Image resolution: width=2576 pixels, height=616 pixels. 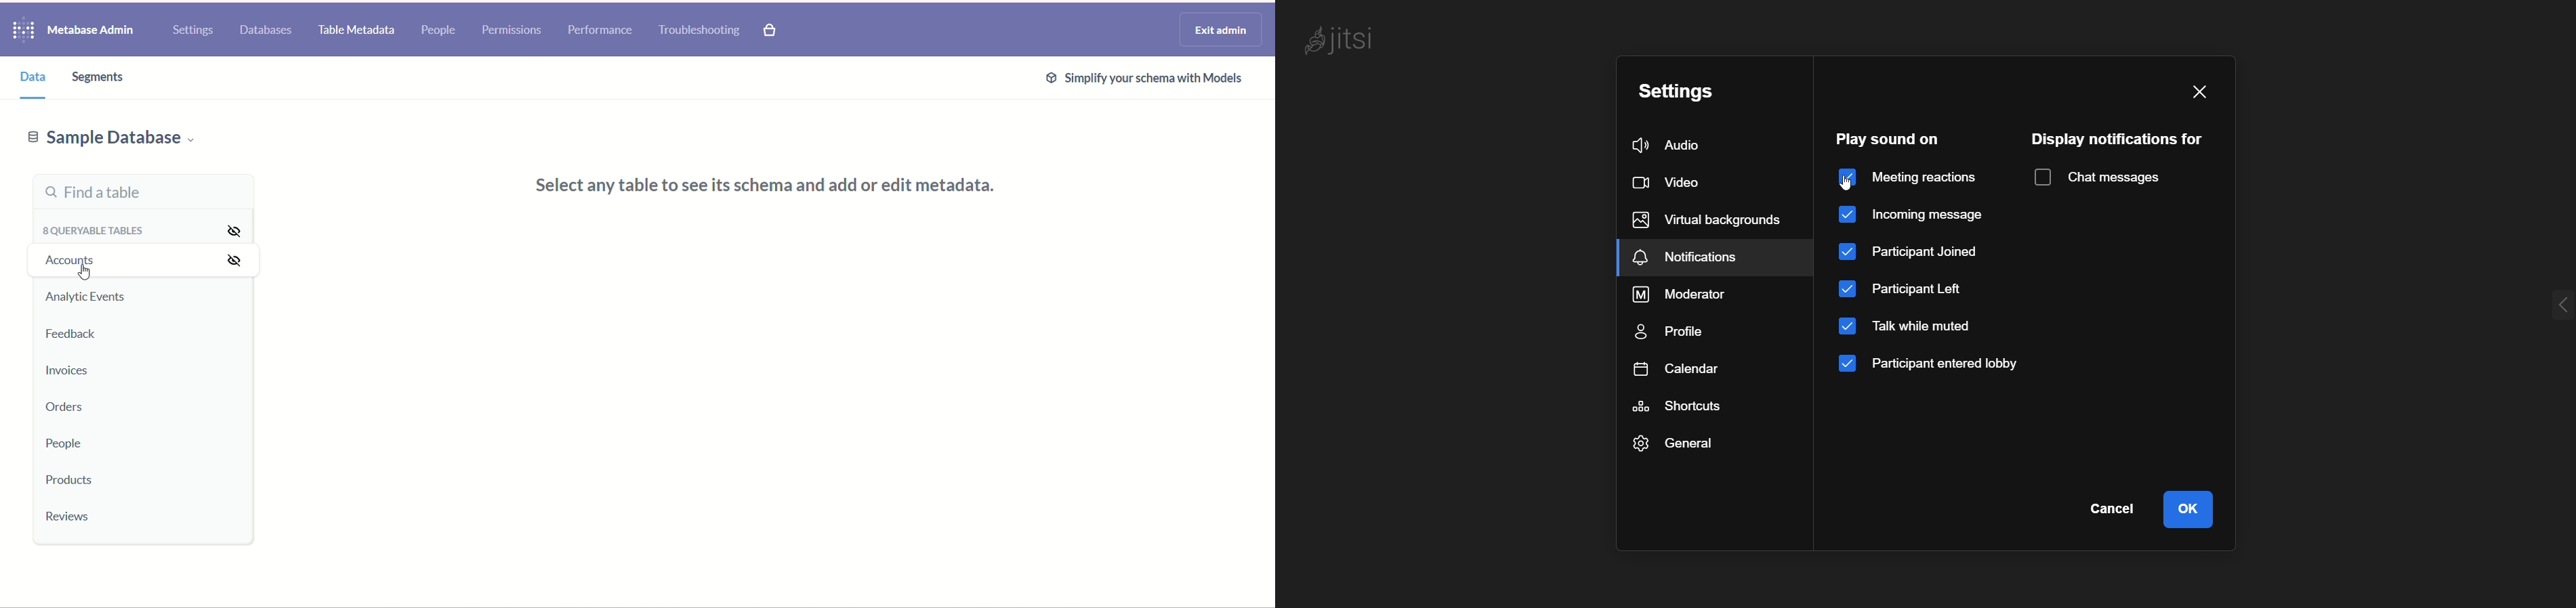 What do you see at coordinates (760, 190) in the screenshot?
I see `text` at bounding box center [760, 190].